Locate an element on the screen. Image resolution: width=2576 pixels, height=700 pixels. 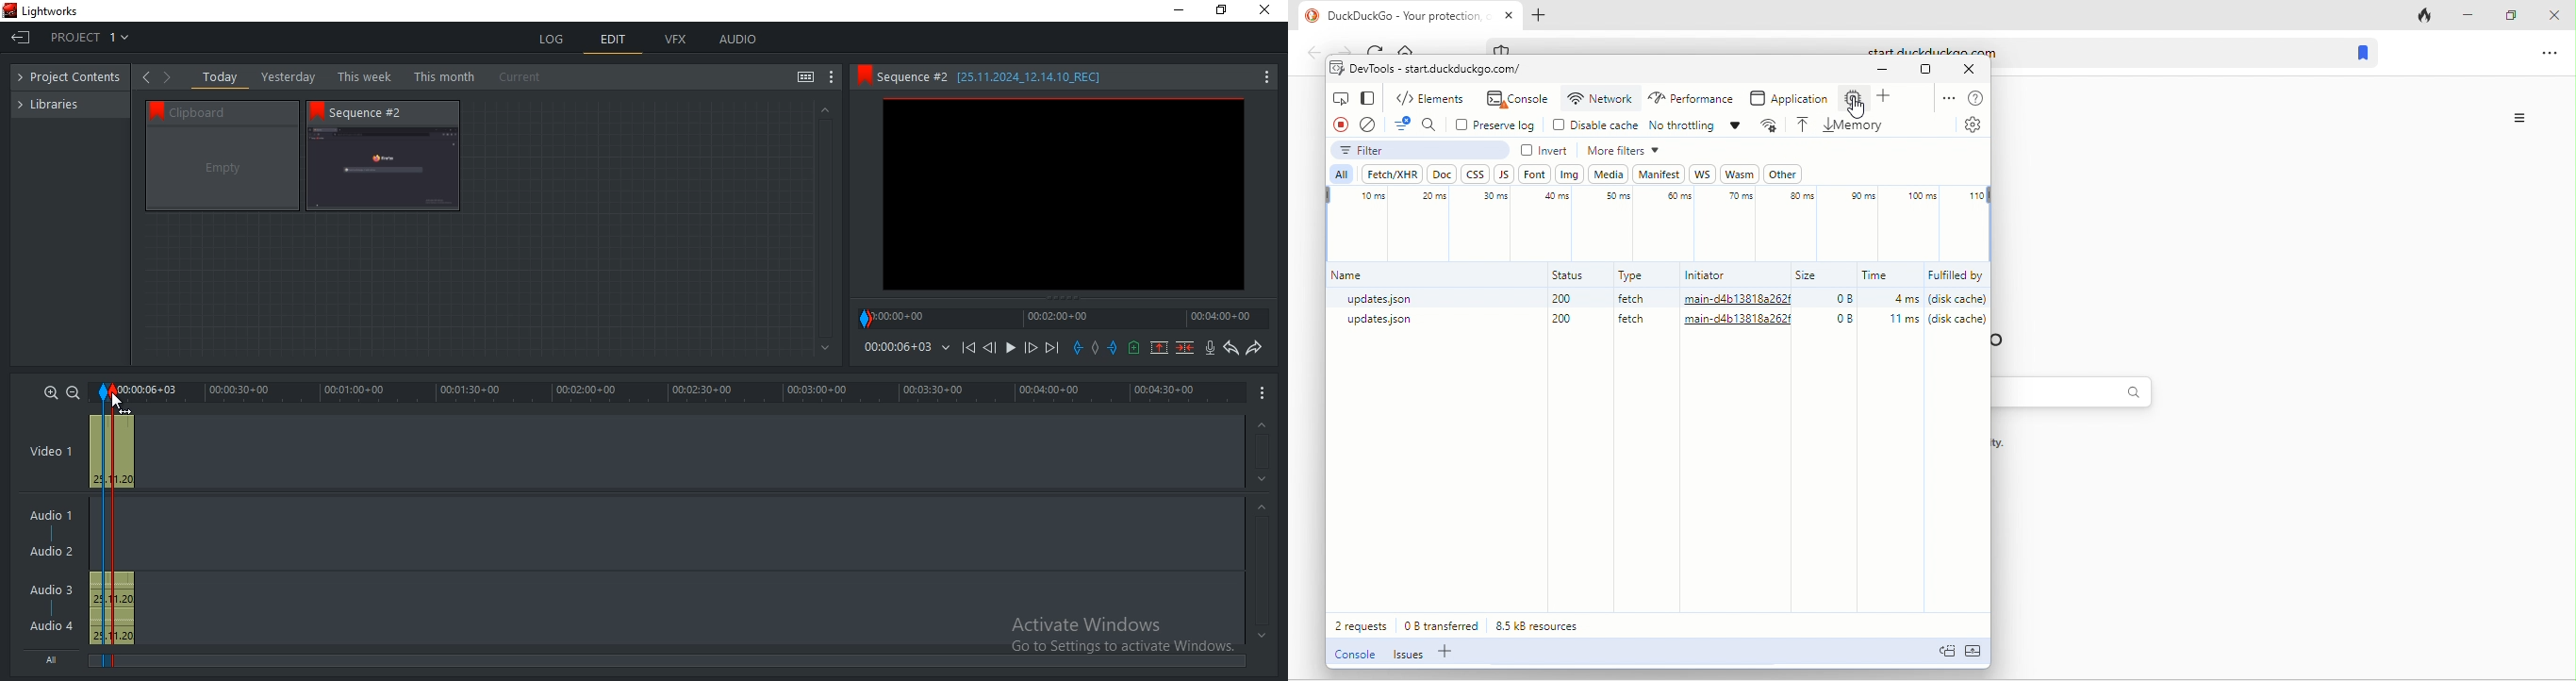
change view is located at coordinates (1374, 97).